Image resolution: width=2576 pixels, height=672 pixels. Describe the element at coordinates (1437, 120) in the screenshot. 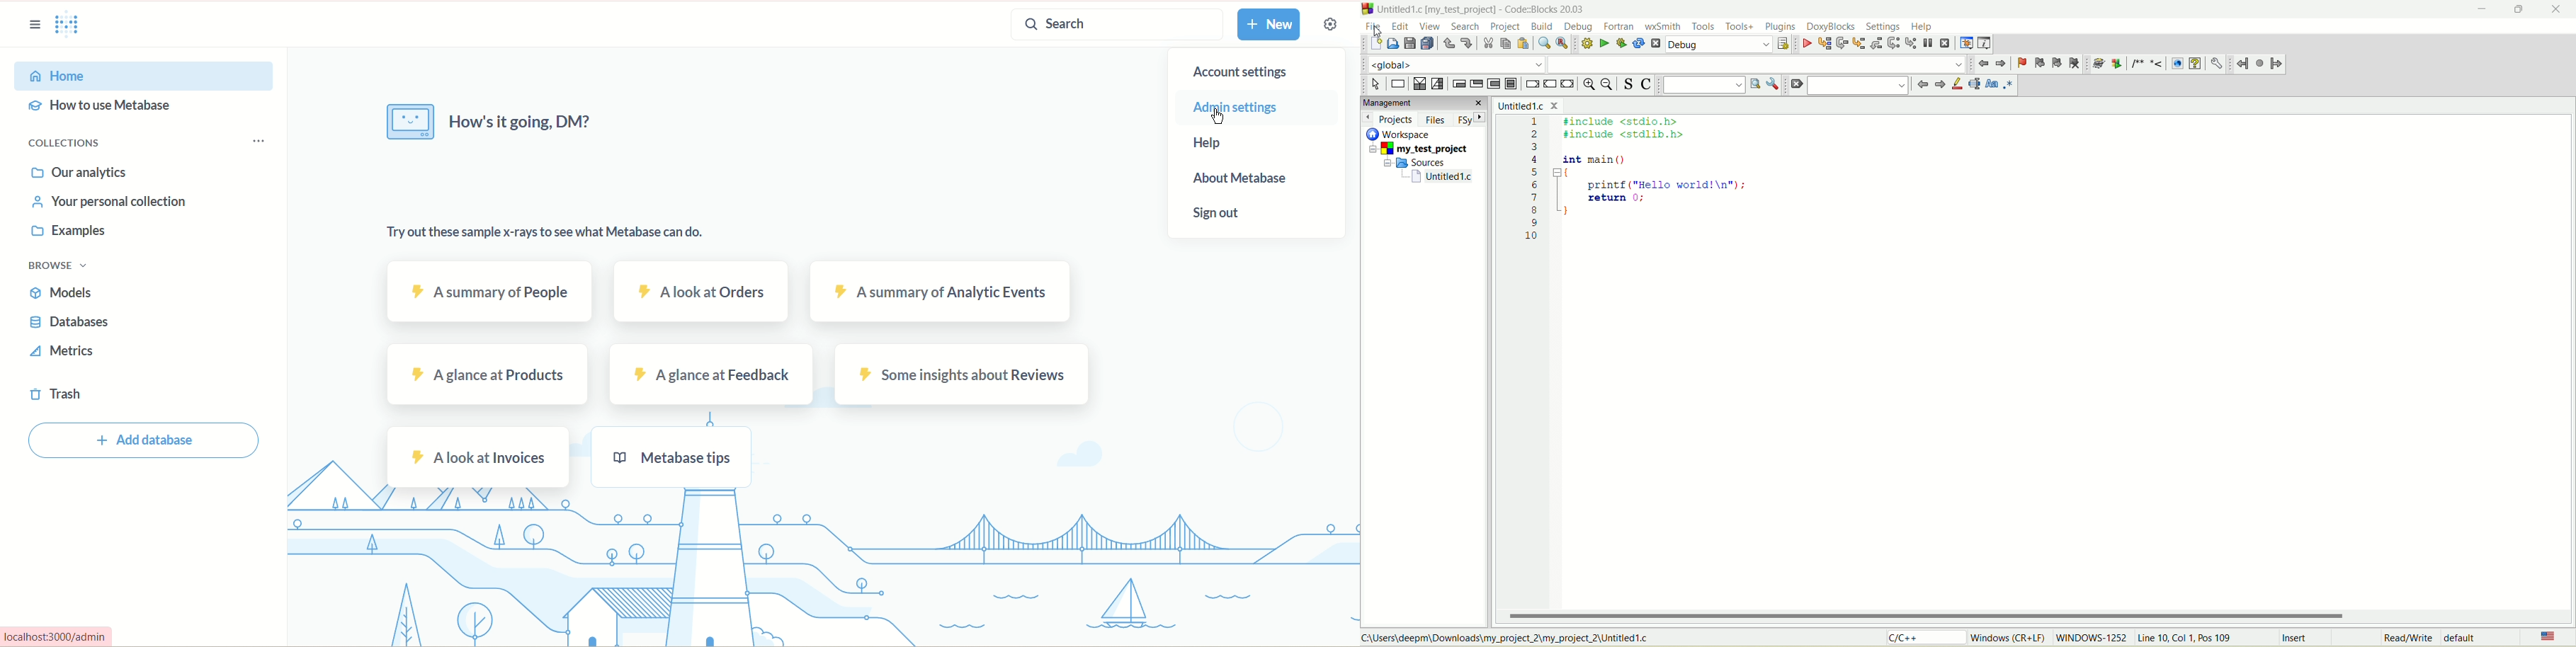

I see `files` at that location.